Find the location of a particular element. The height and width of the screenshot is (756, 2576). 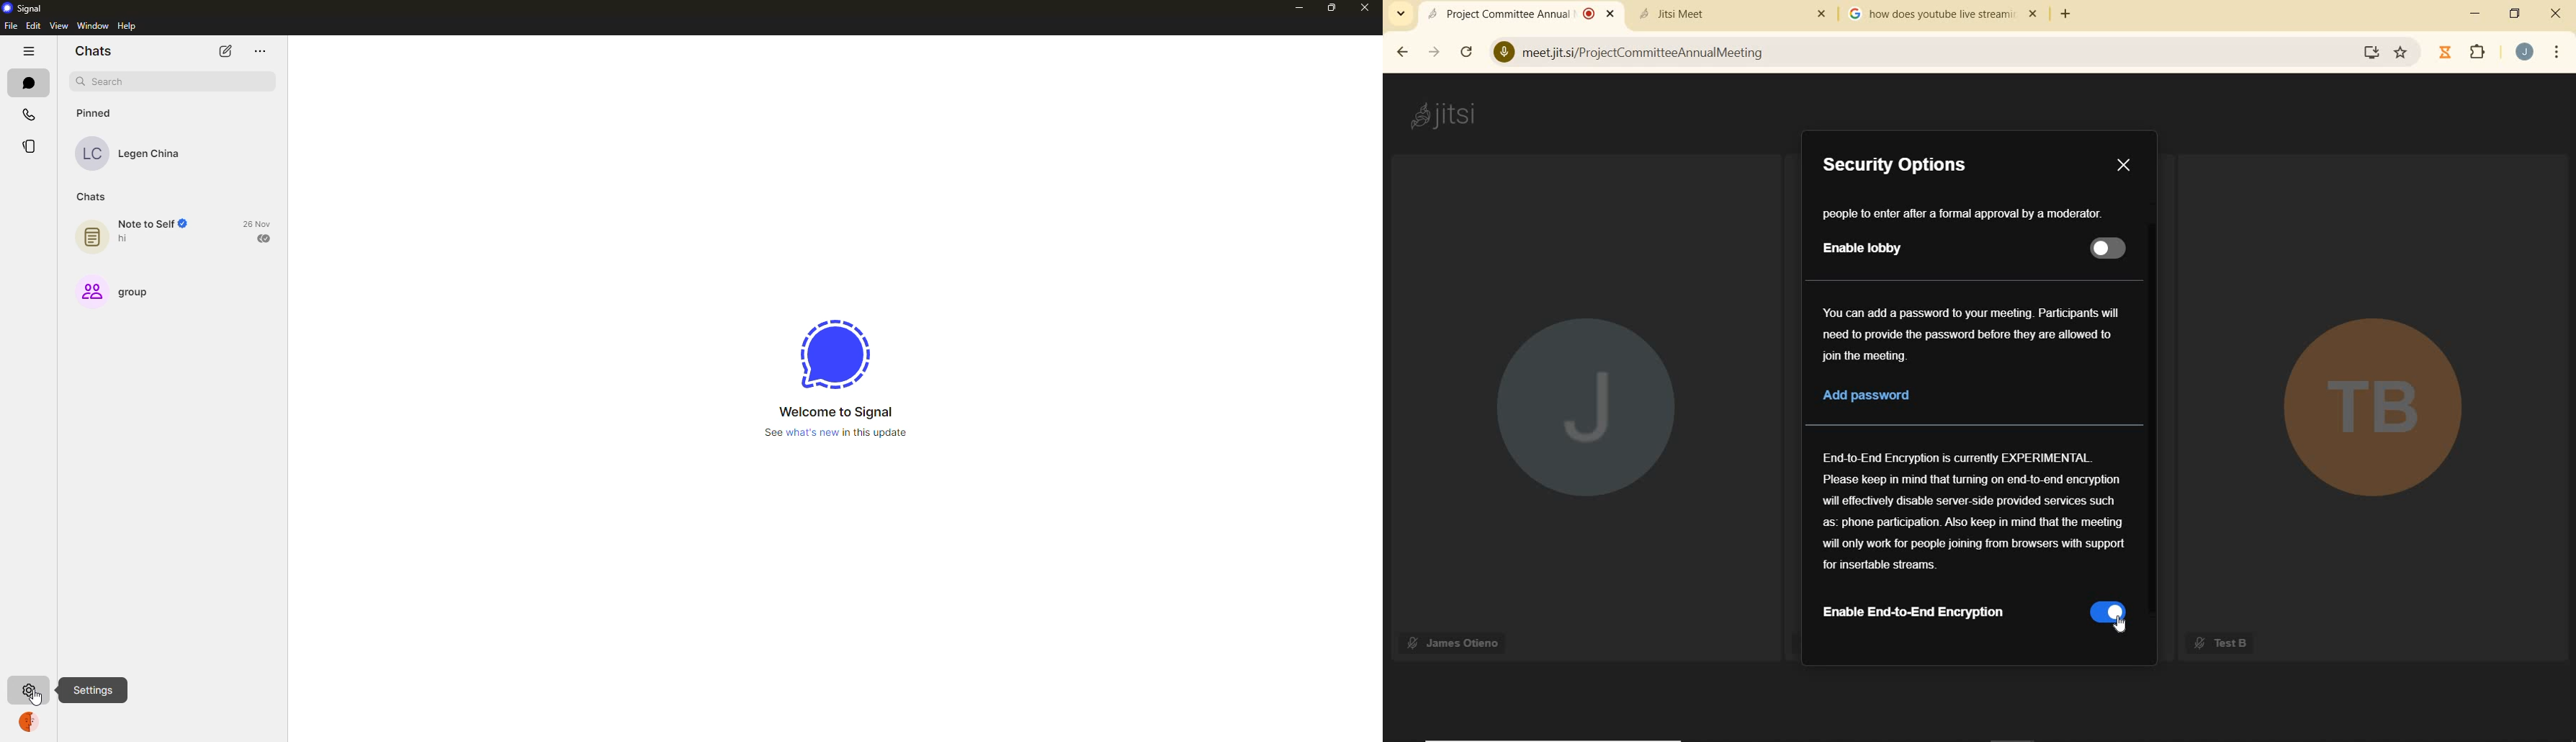

help is located at coordinates (126, 25).